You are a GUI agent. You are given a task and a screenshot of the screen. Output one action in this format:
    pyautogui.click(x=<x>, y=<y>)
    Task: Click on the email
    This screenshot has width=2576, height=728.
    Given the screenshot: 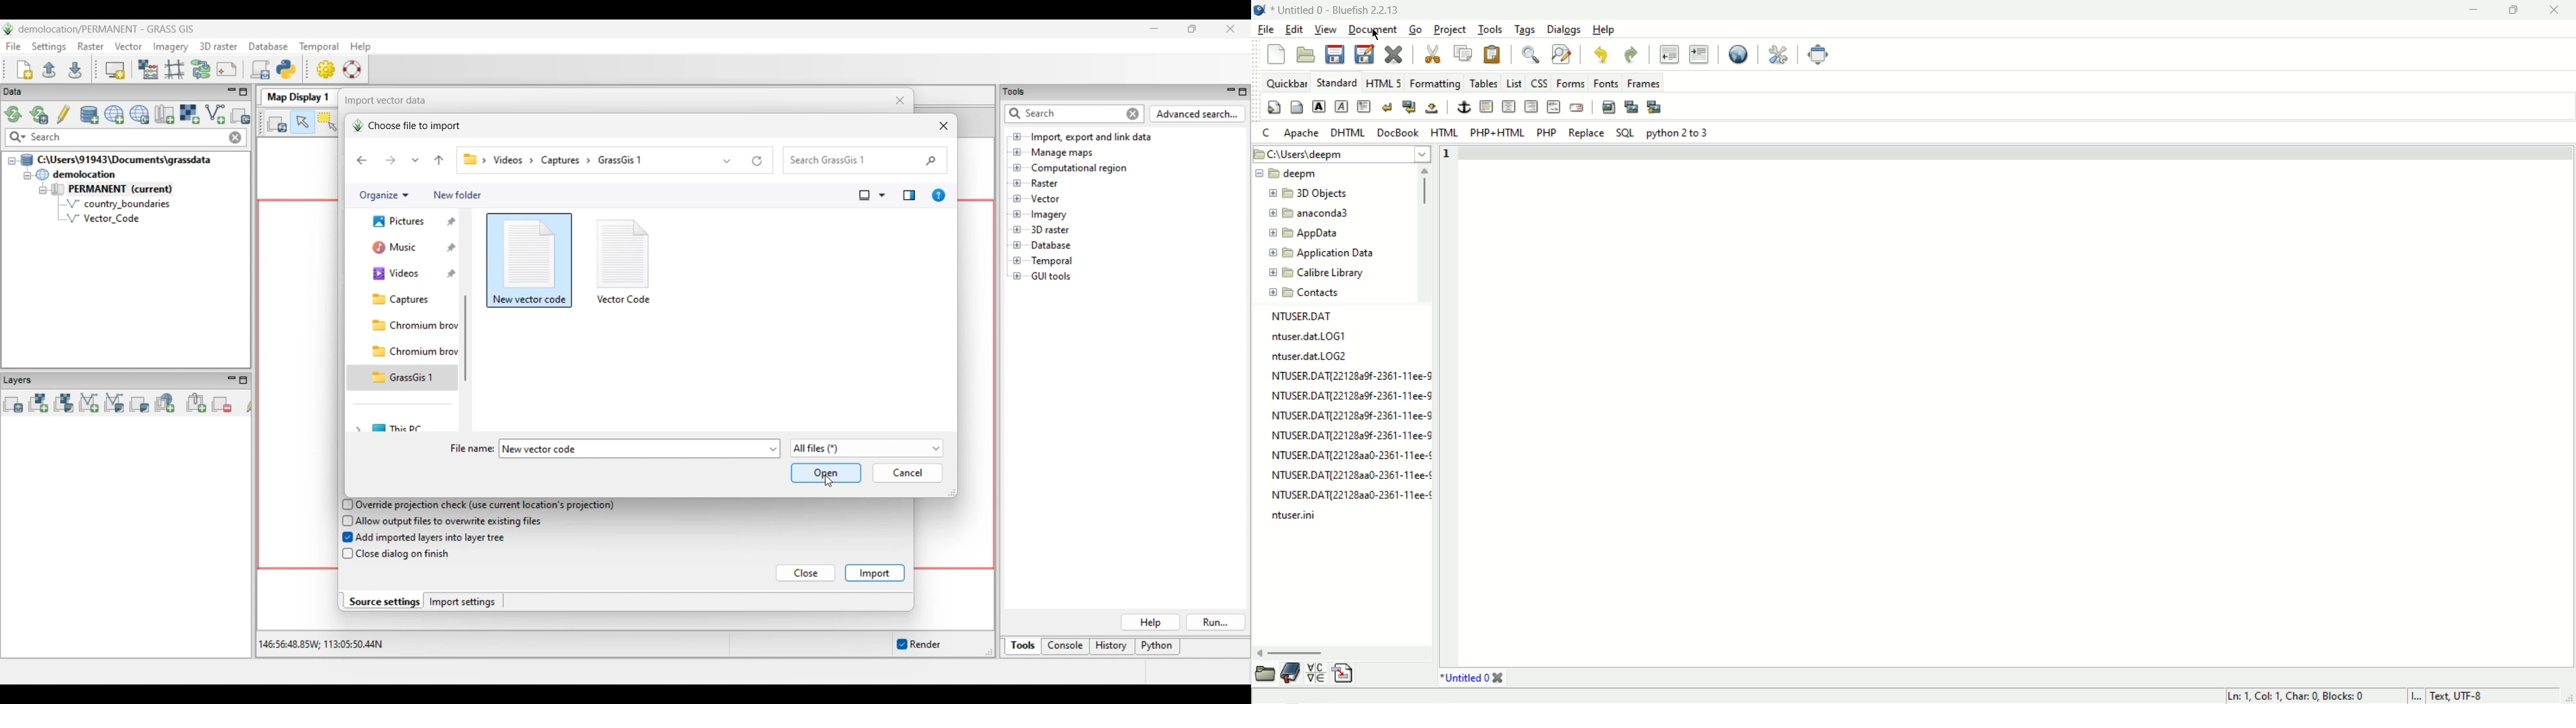 What is the action you would take?
    pyautogui.click(x=1577, y=108)
    